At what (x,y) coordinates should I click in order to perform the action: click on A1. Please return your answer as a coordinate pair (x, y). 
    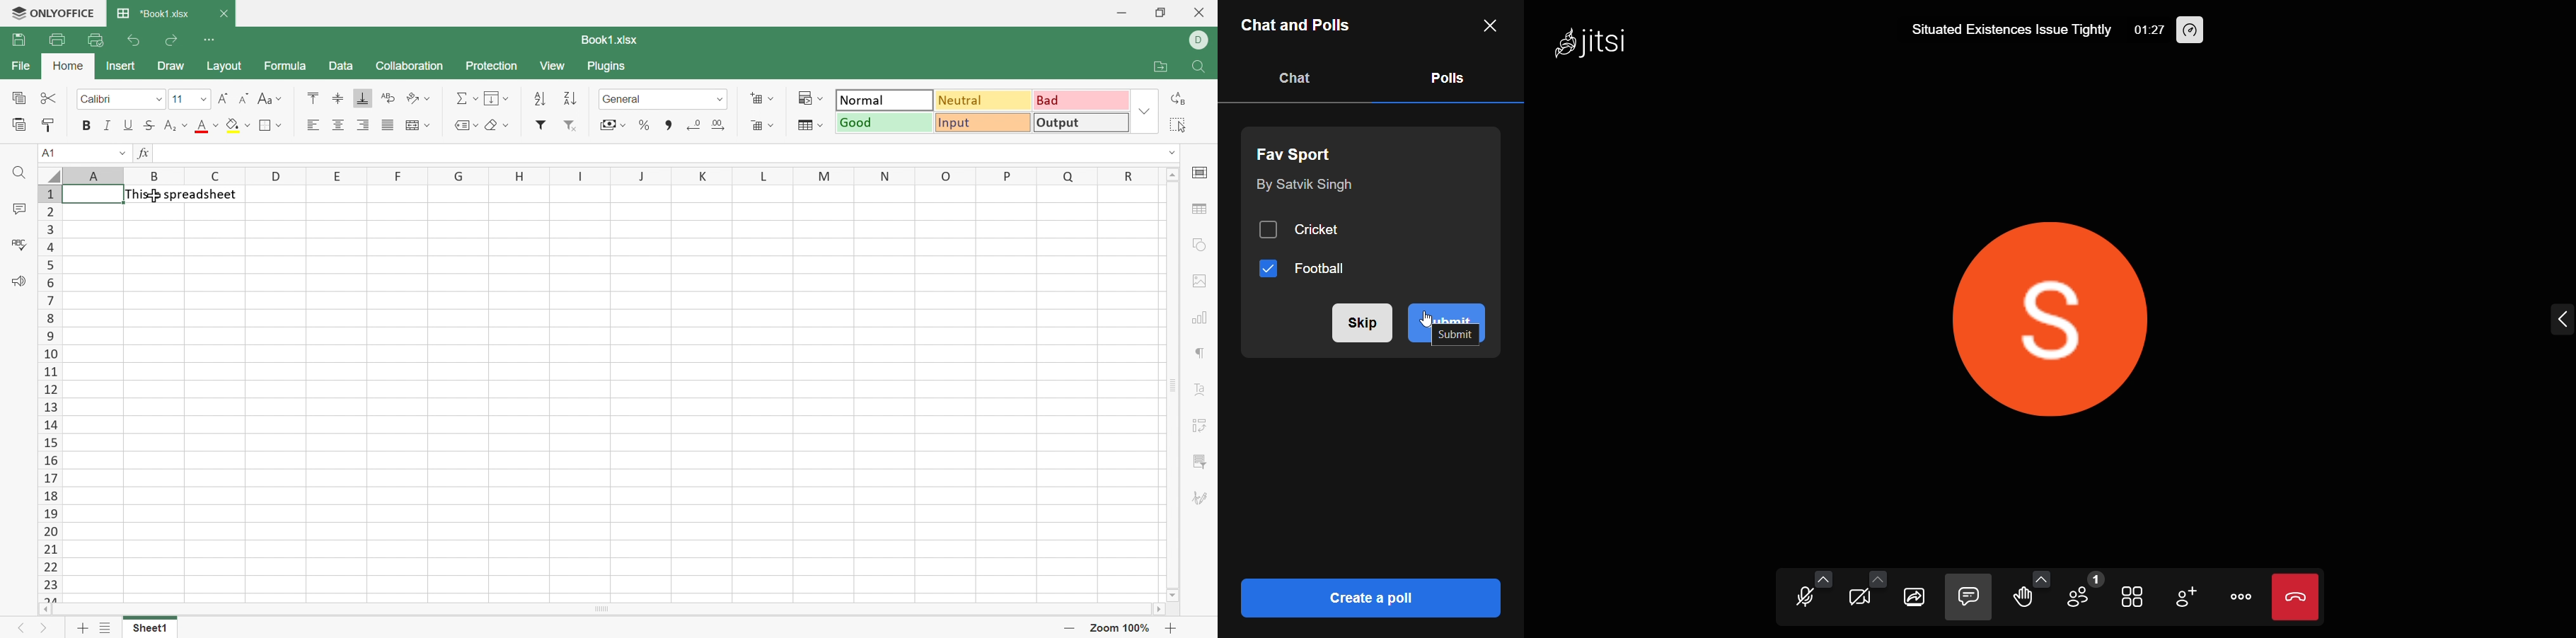
    Looking at the image, I should click on (50, 152).